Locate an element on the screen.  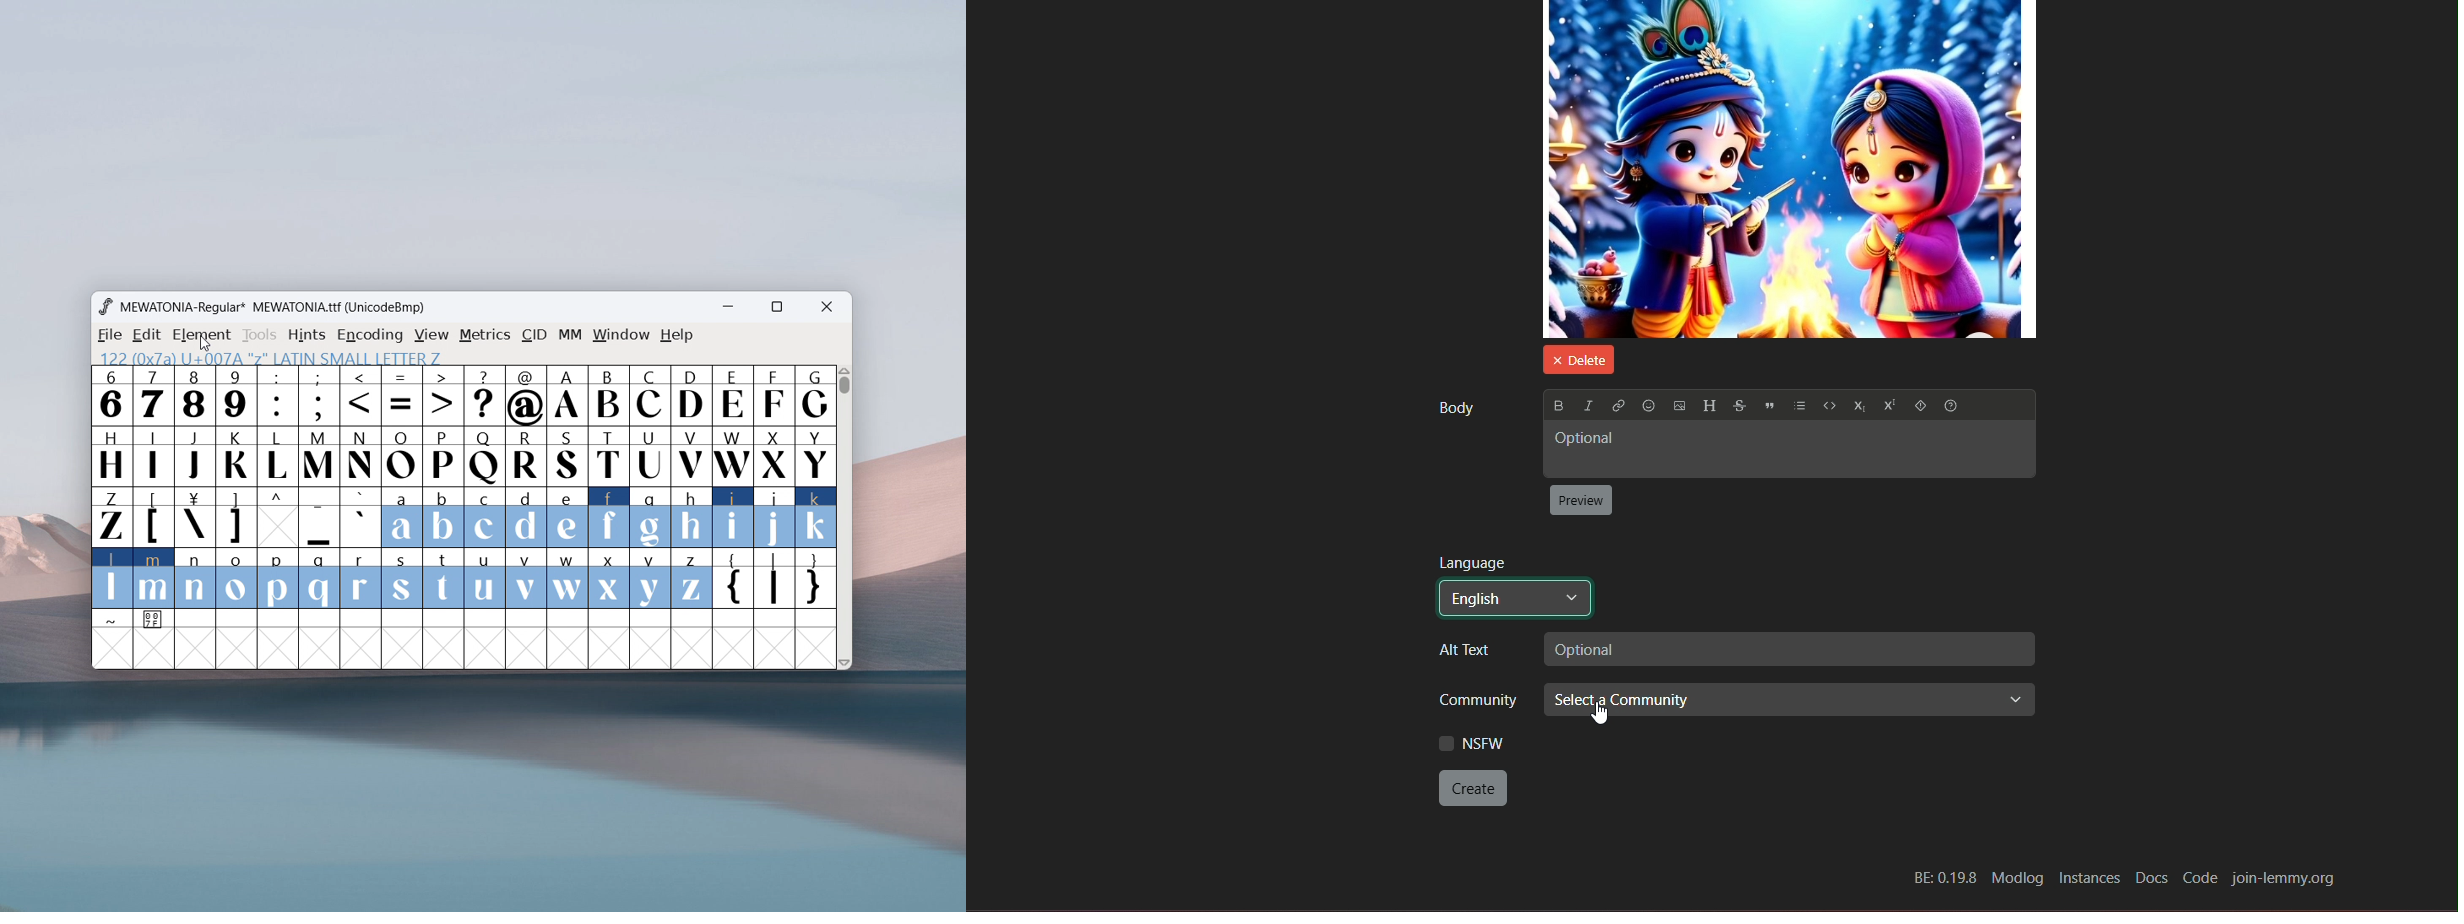
image is located at coordinates (1790, 169).